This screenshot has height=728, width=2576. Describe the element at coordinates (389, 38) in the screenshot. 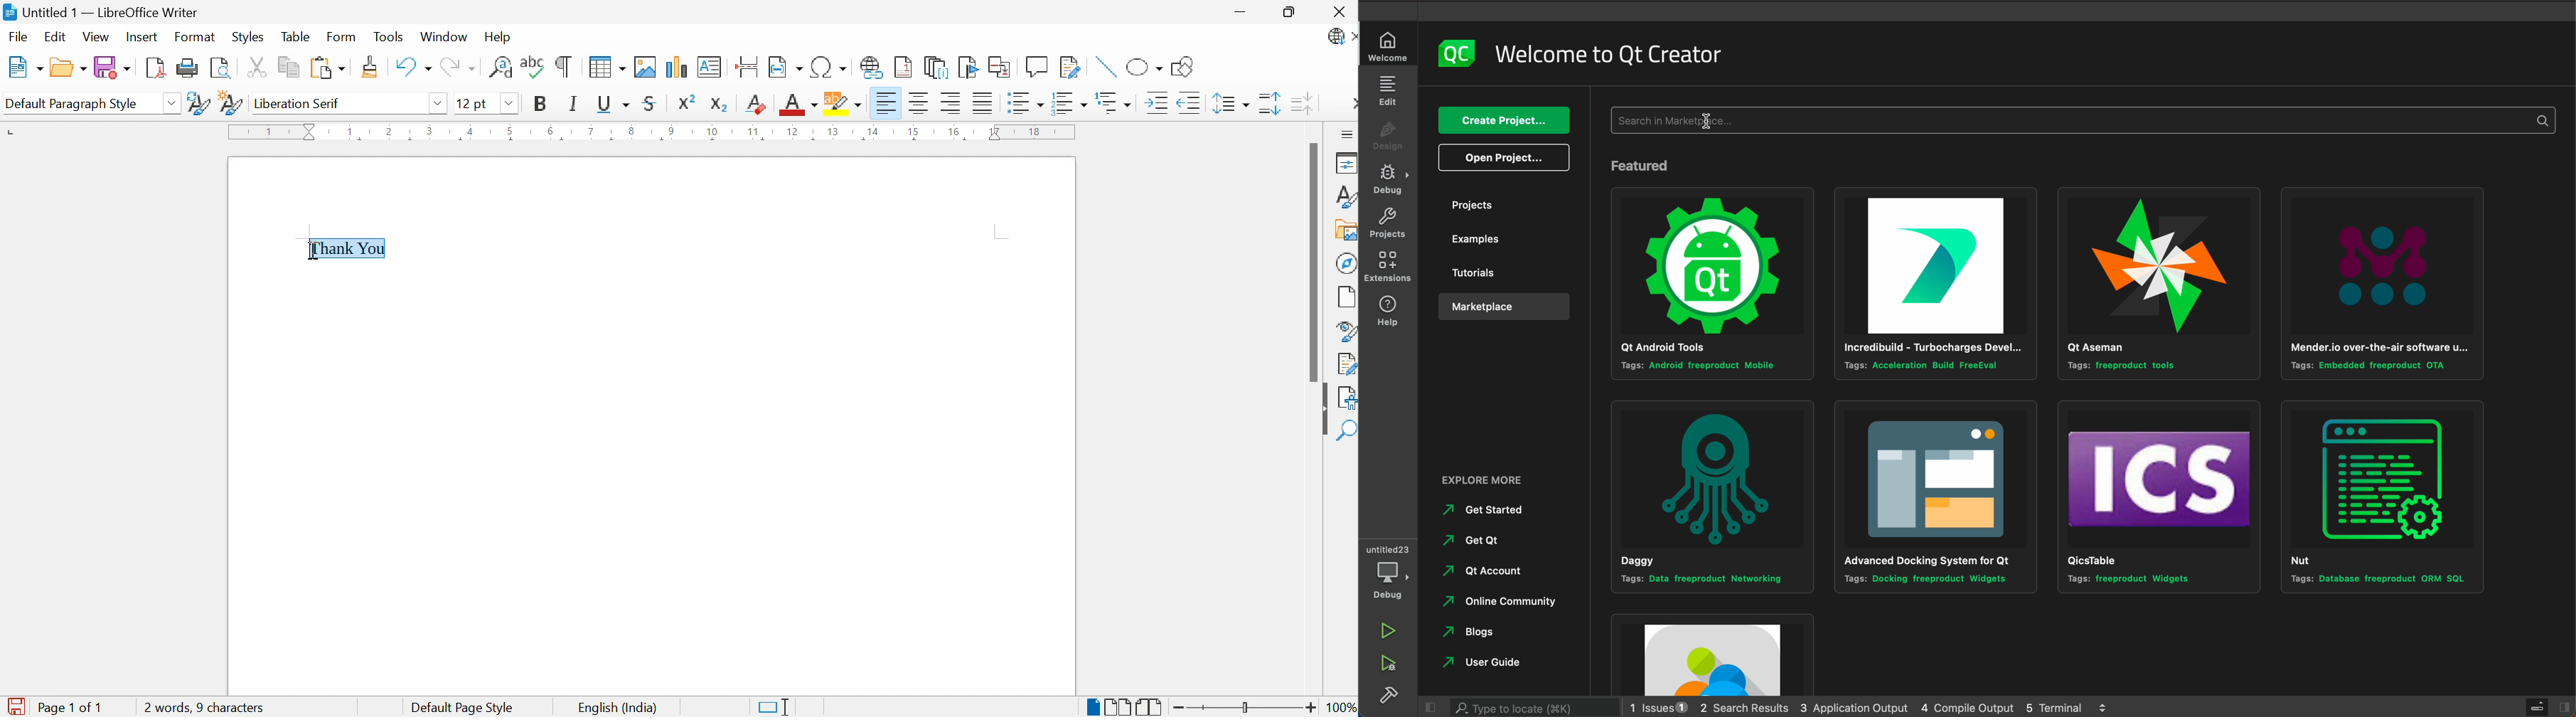

I see `Tools` at that location.